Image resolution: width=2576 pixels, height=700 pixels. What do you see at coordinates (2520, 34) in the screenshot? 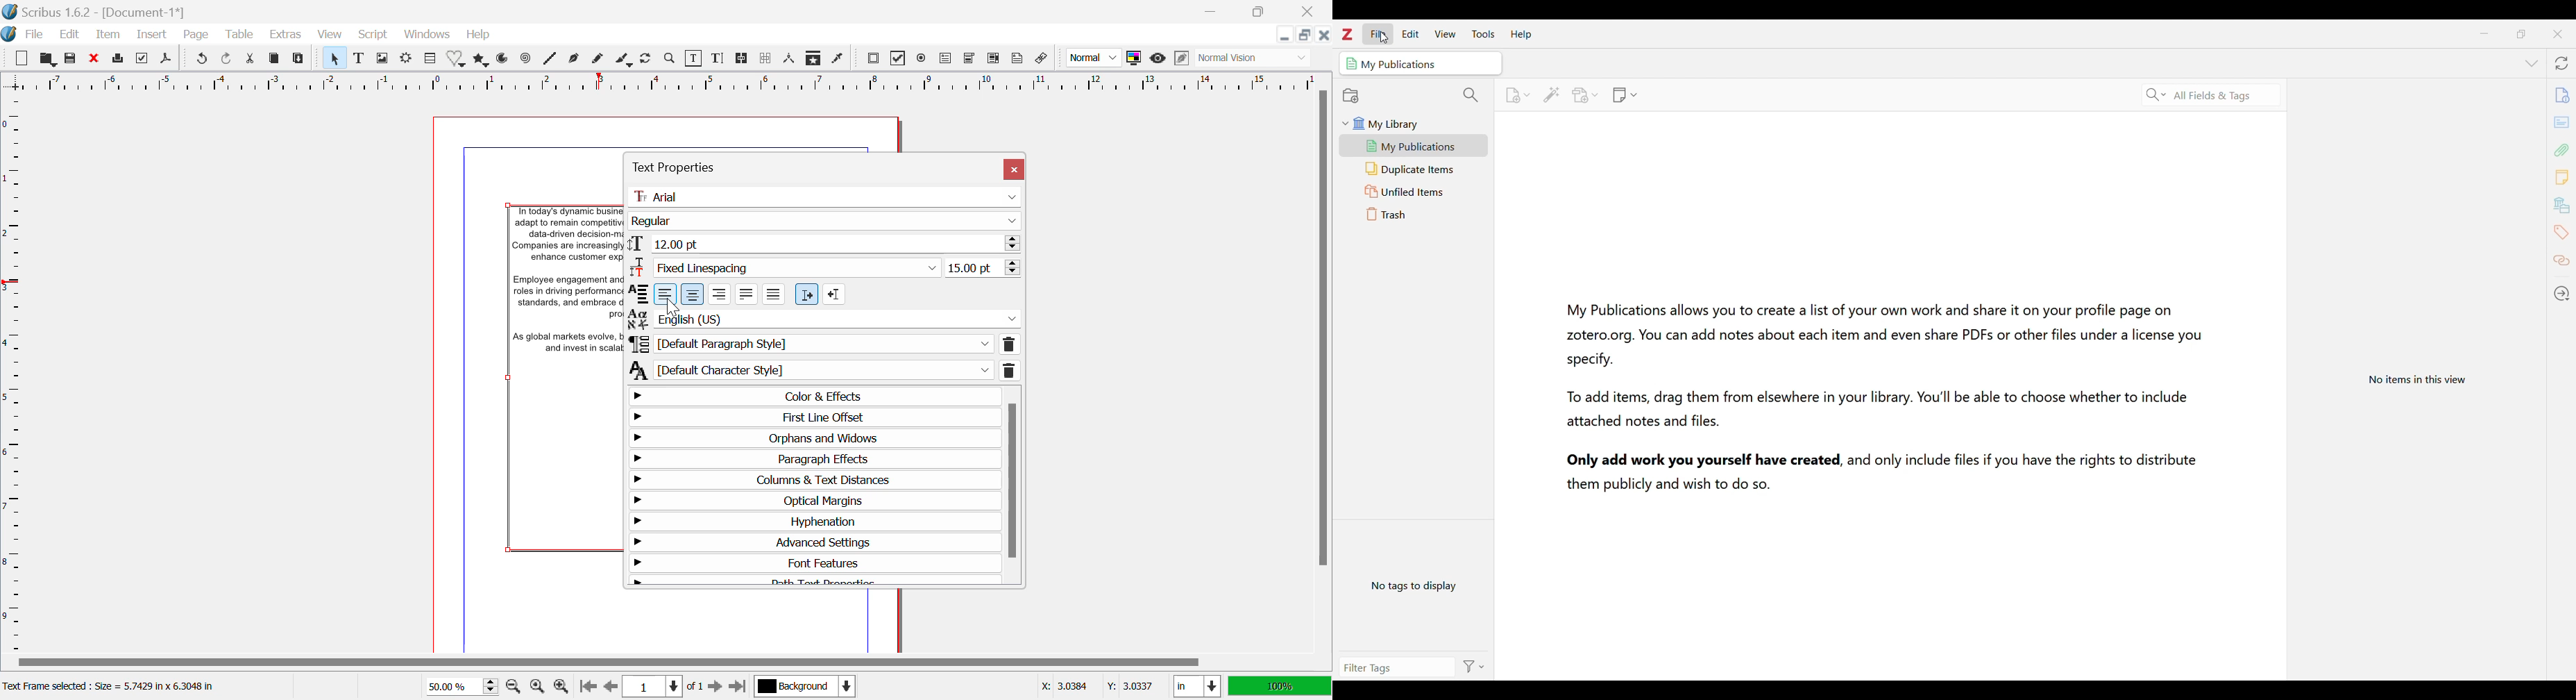
I see `Show interface in a smaller tab` at bounding box center [2520, 34].